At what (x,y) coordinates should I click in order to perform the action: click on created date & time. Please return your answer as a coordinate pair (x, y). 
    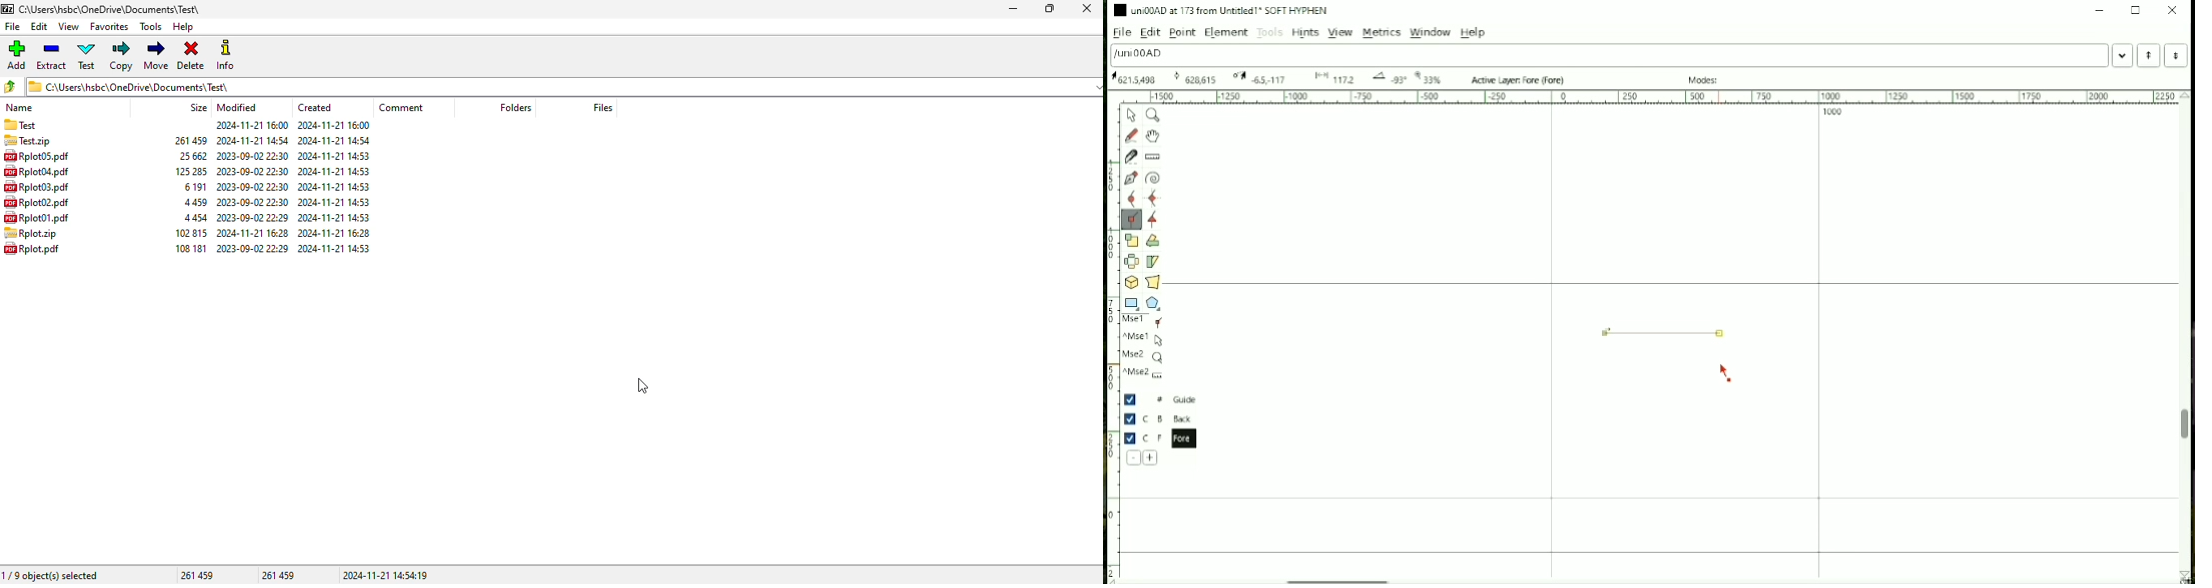
    Looking at the image, I should click on (333, 126).